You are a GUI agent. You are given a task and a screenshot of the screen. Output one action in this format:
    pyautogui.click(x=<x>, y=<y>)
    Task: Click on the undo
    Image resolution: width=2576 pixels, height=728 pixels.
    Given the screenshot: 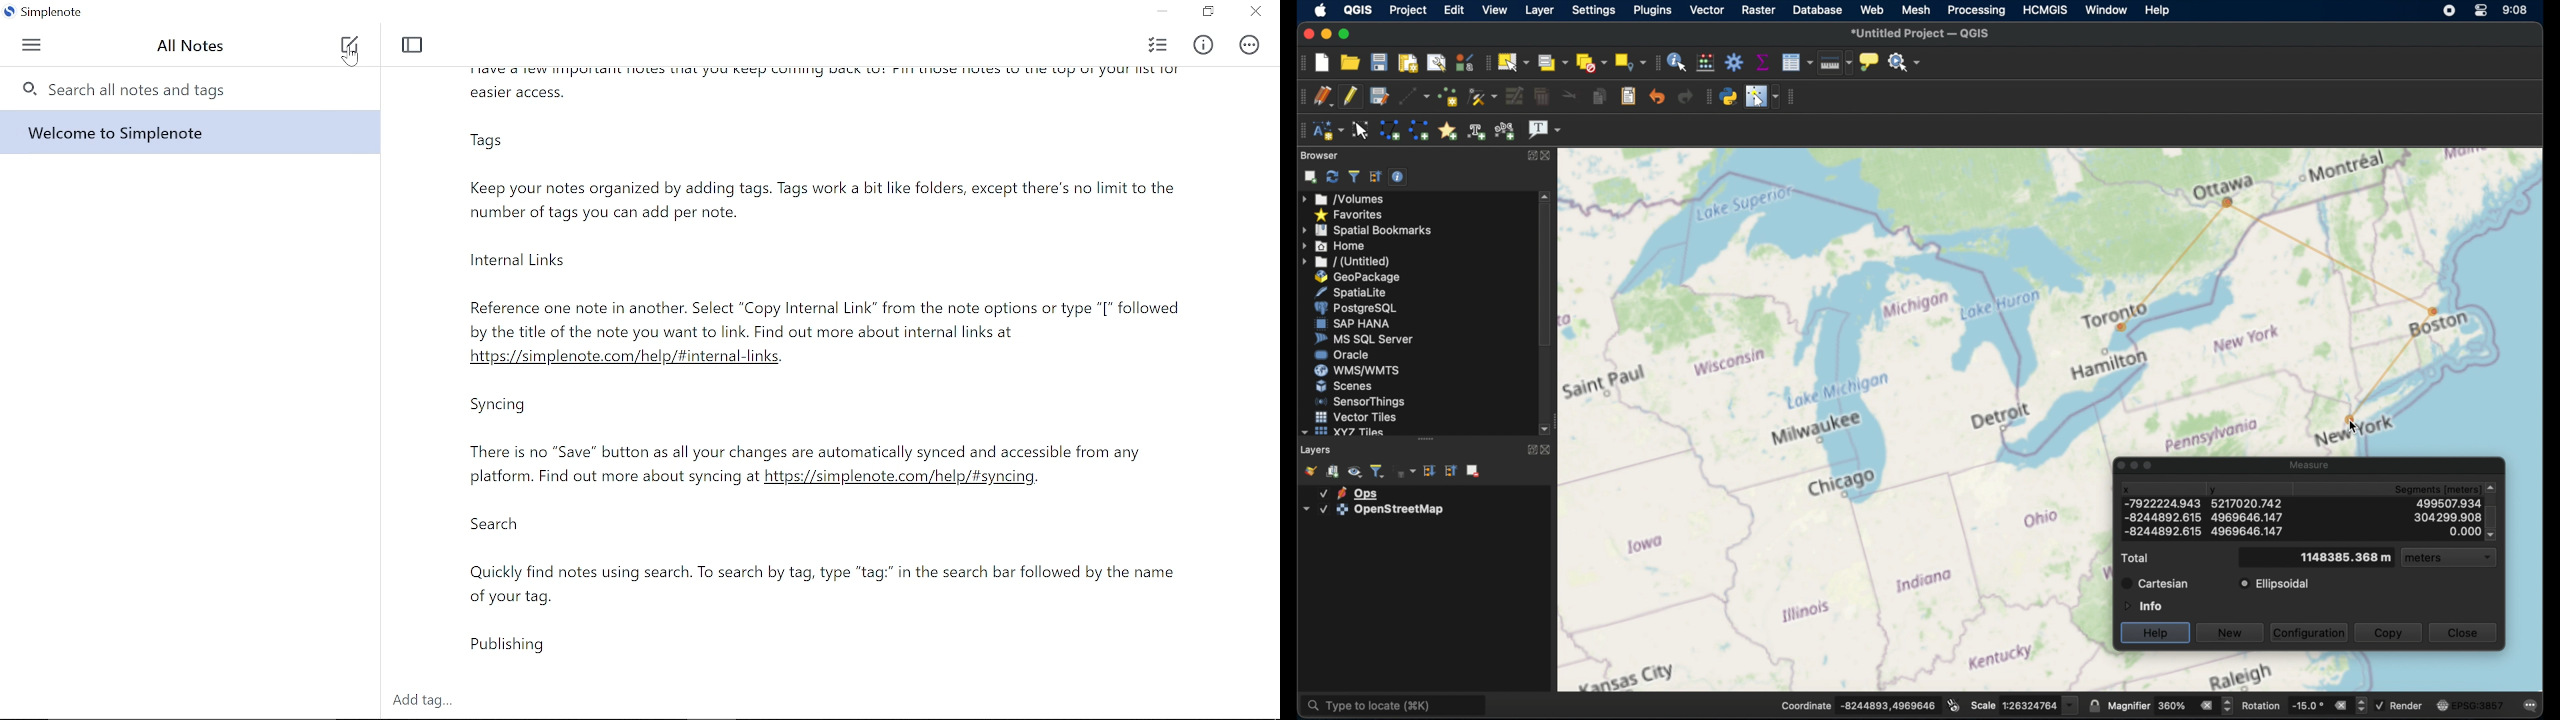 What is the action you would take?
    pyautogui.click(x=1657, y=97)
    